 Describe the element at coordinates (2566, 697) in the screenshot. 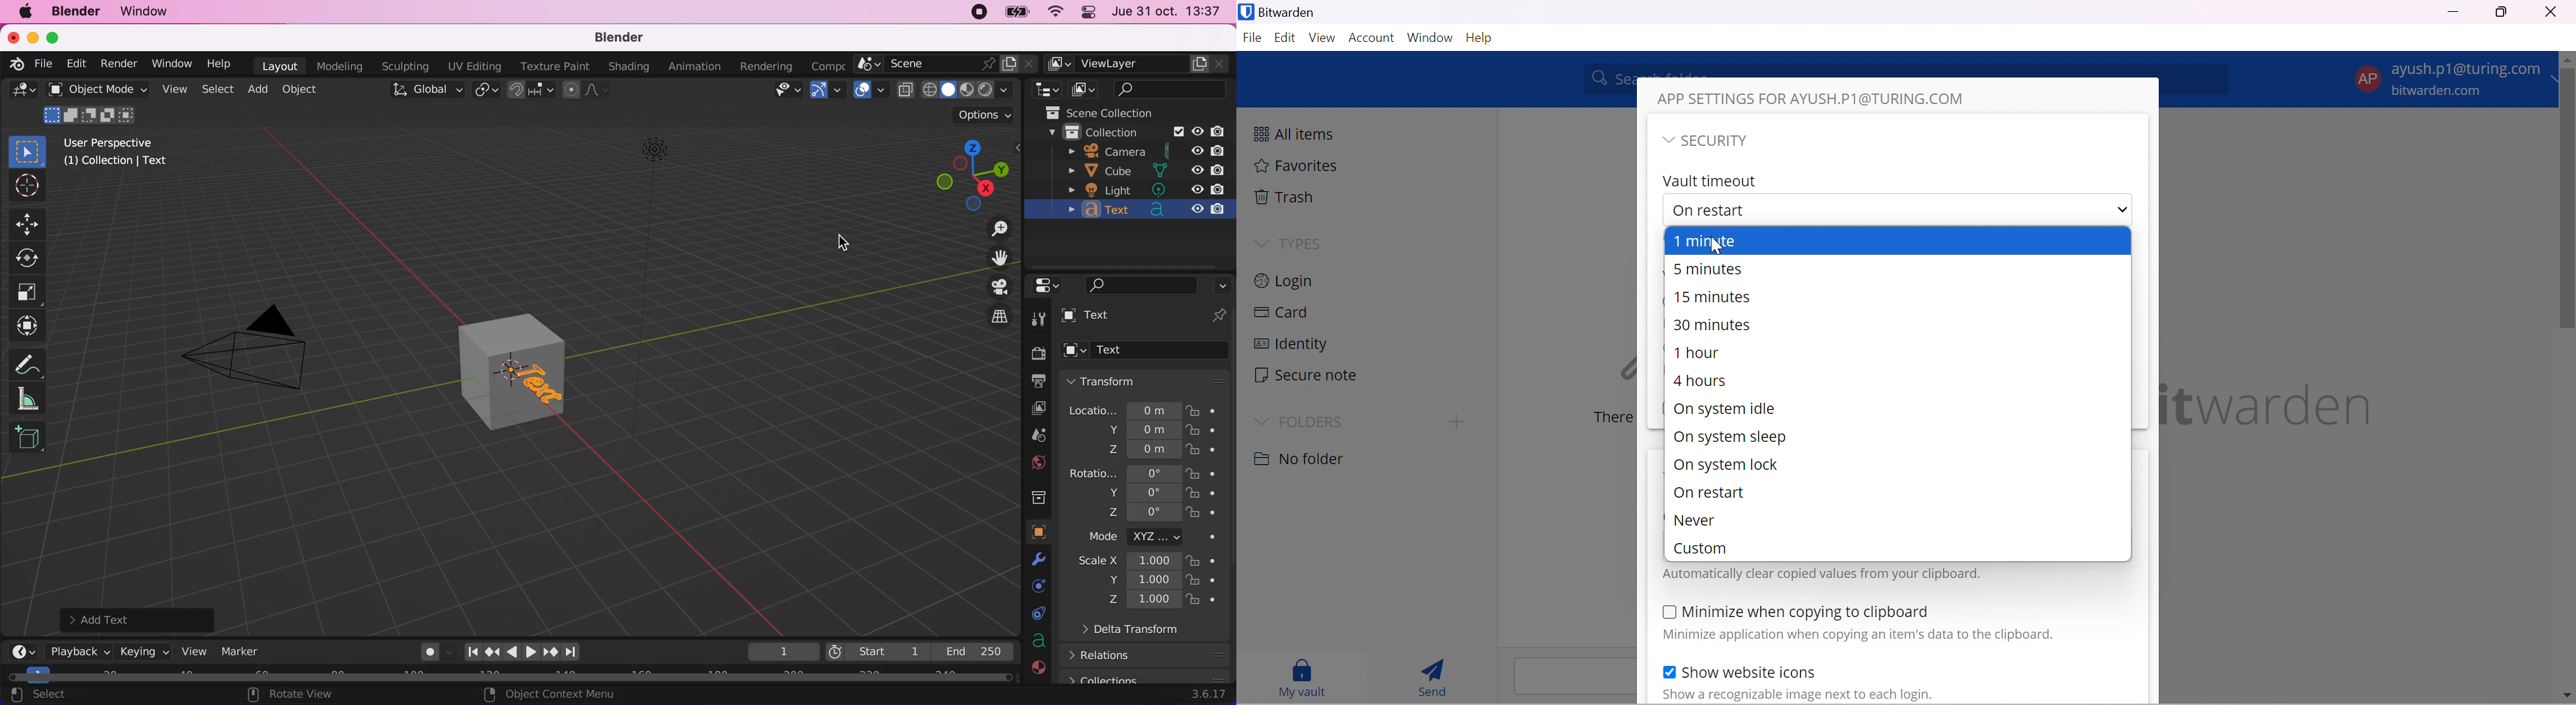

I see `move down` at that location.